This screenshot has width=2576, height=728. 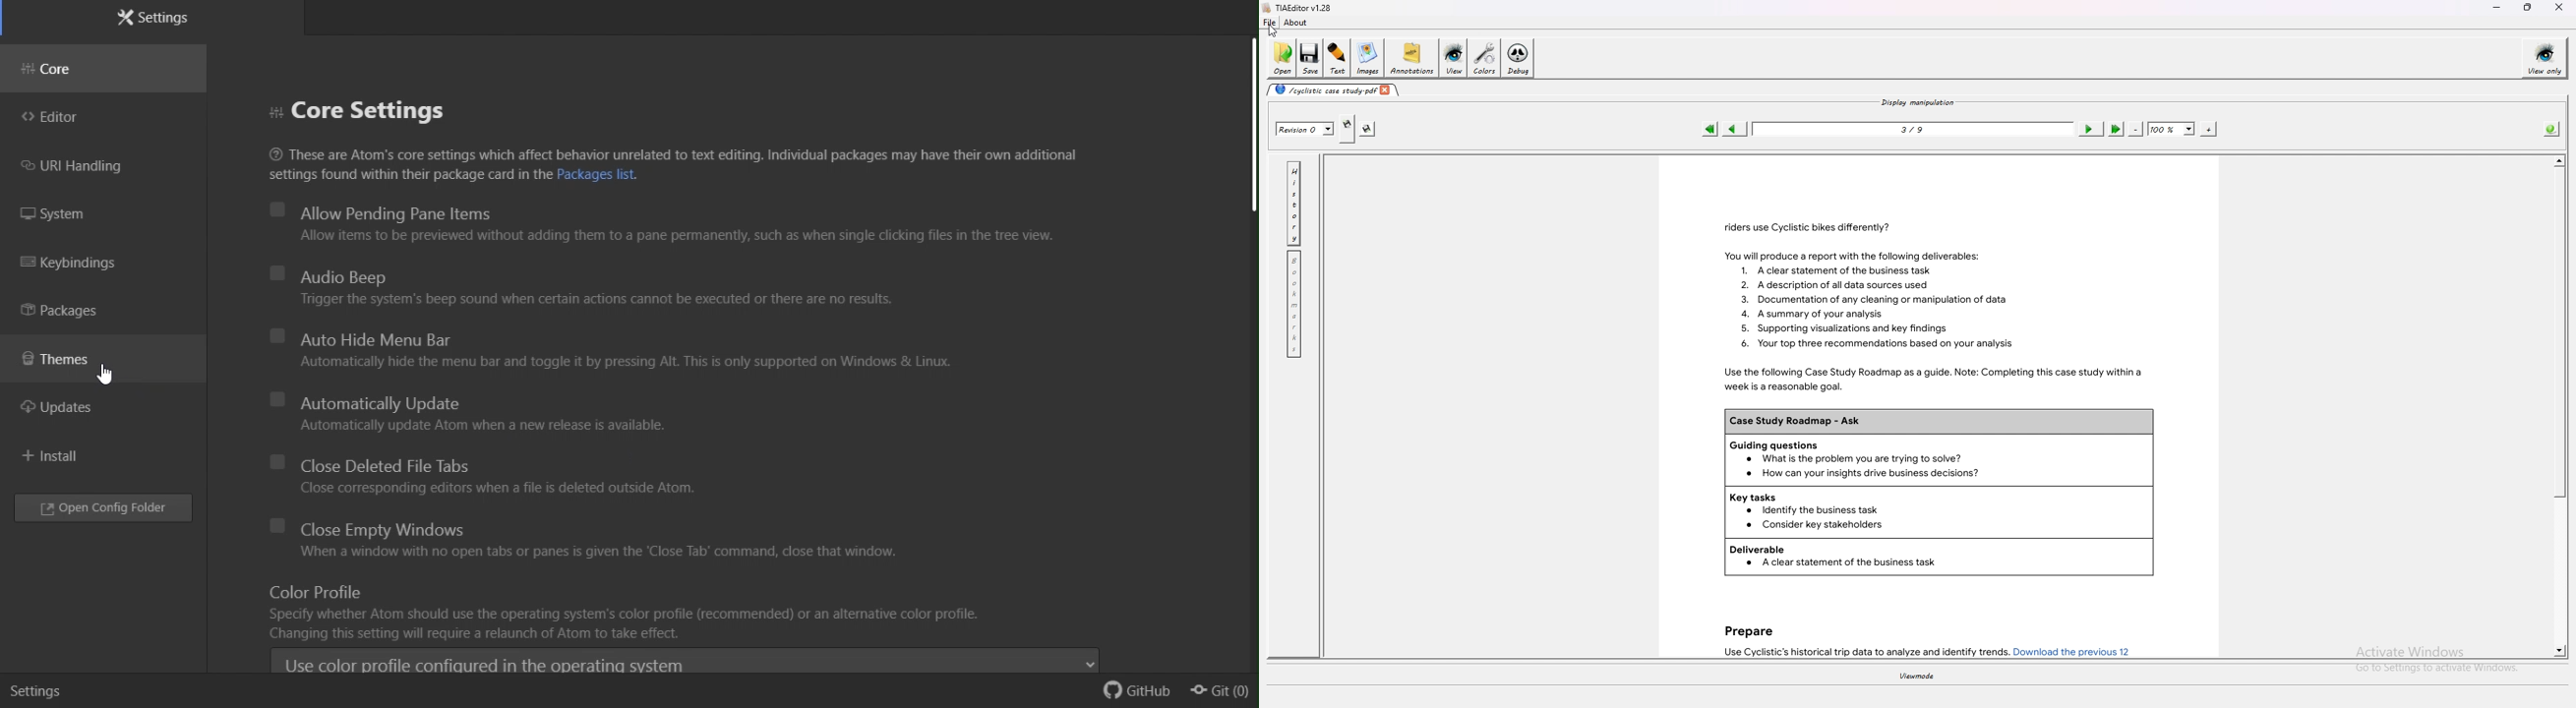 I want to click on Color profile, so click(x=687, y=613).